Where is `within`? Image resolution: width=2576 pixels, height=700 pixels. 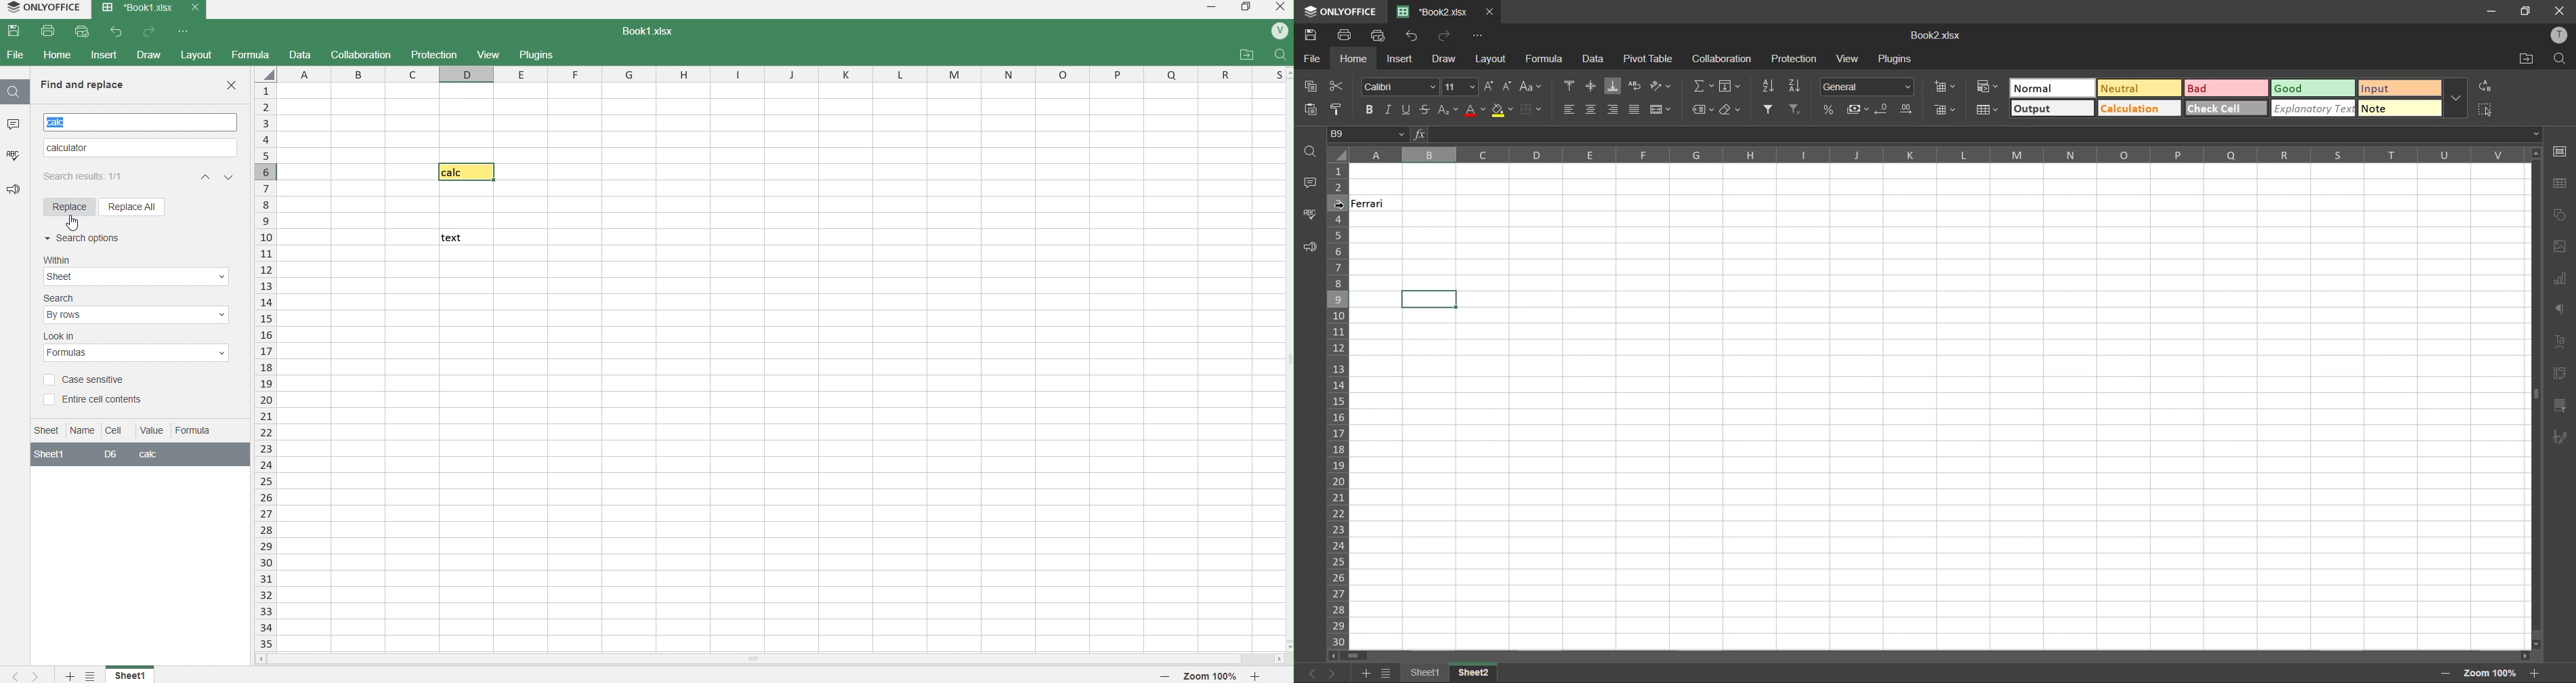
within is located at coordinates (59, 260).